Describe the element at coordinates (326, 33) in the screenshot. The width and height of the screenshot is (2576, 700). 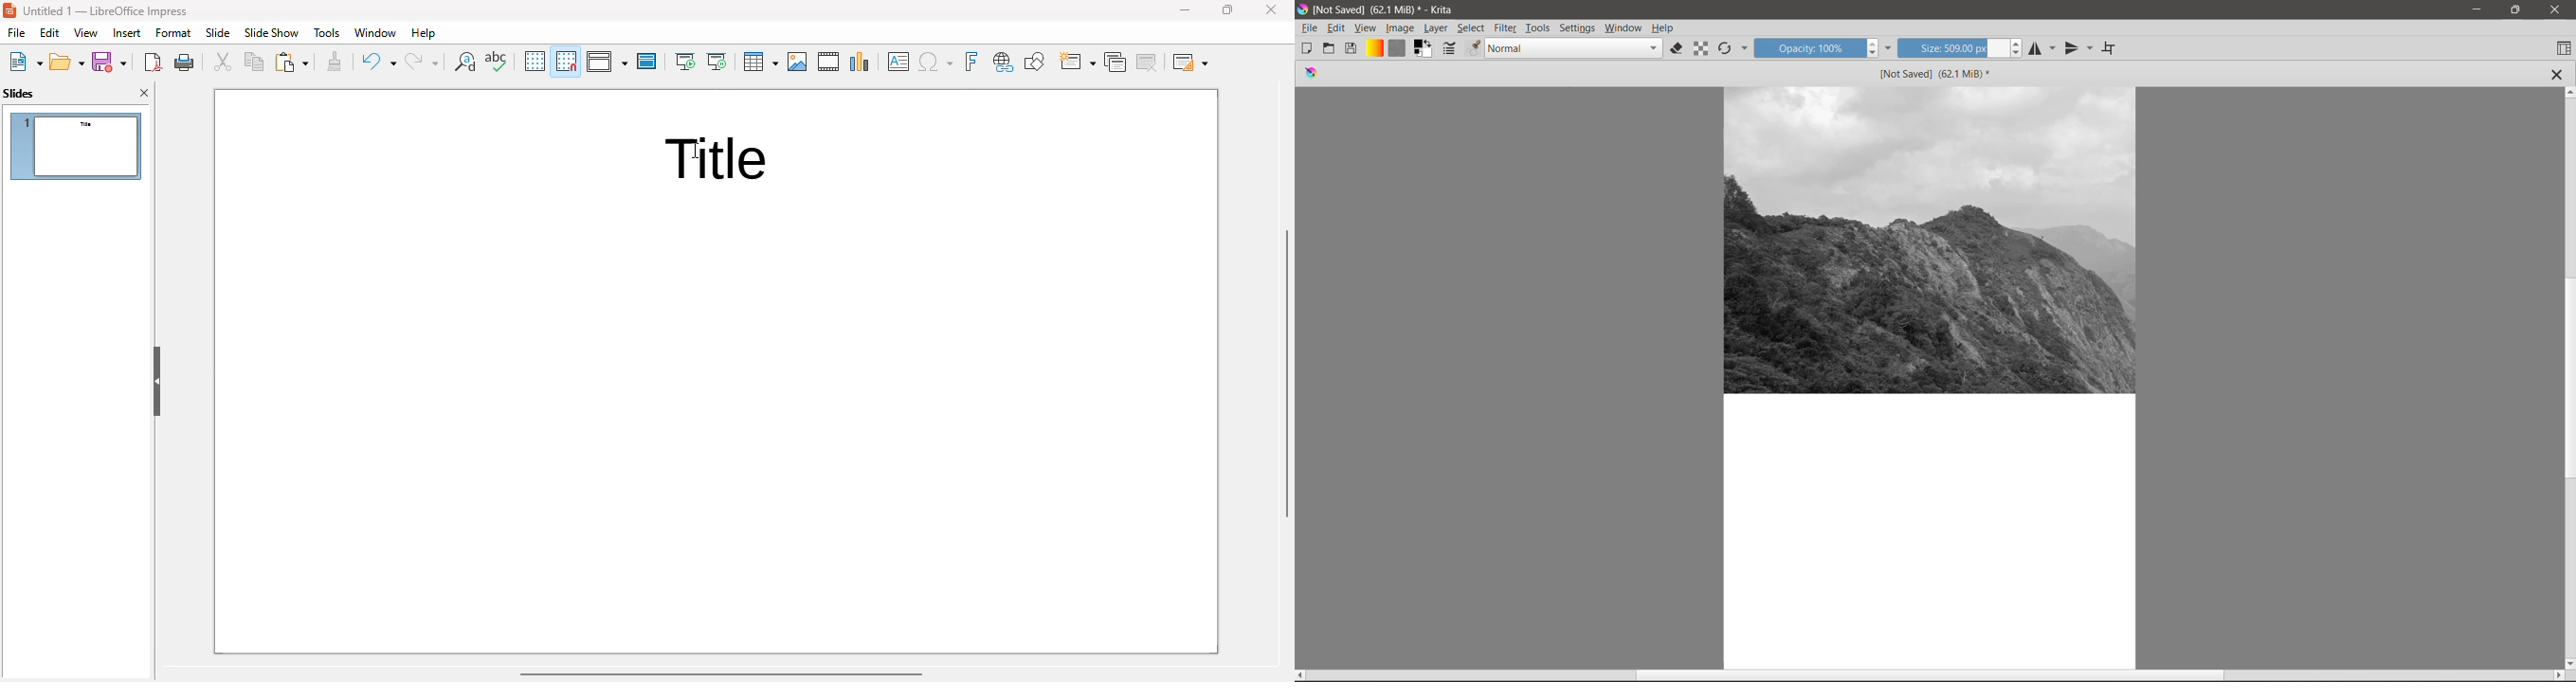
I see `tools` at that location.